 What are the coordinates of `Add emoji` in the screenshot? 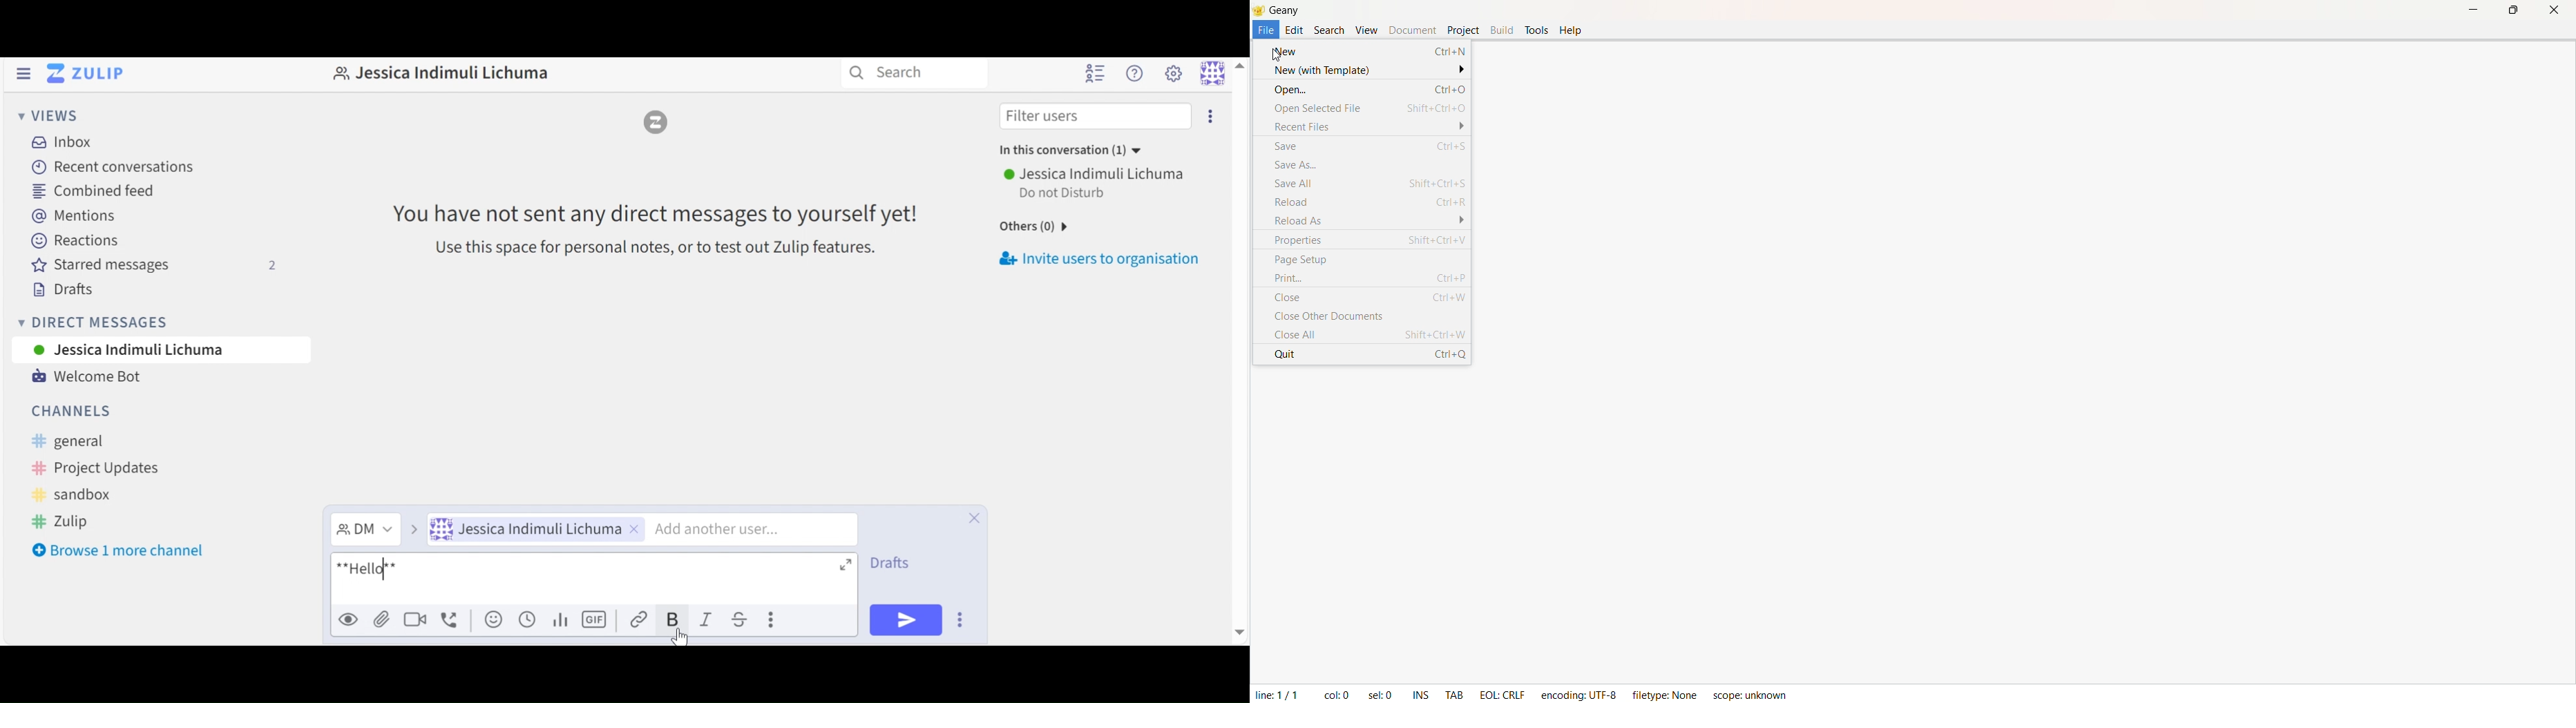 It's located at (492, 619).